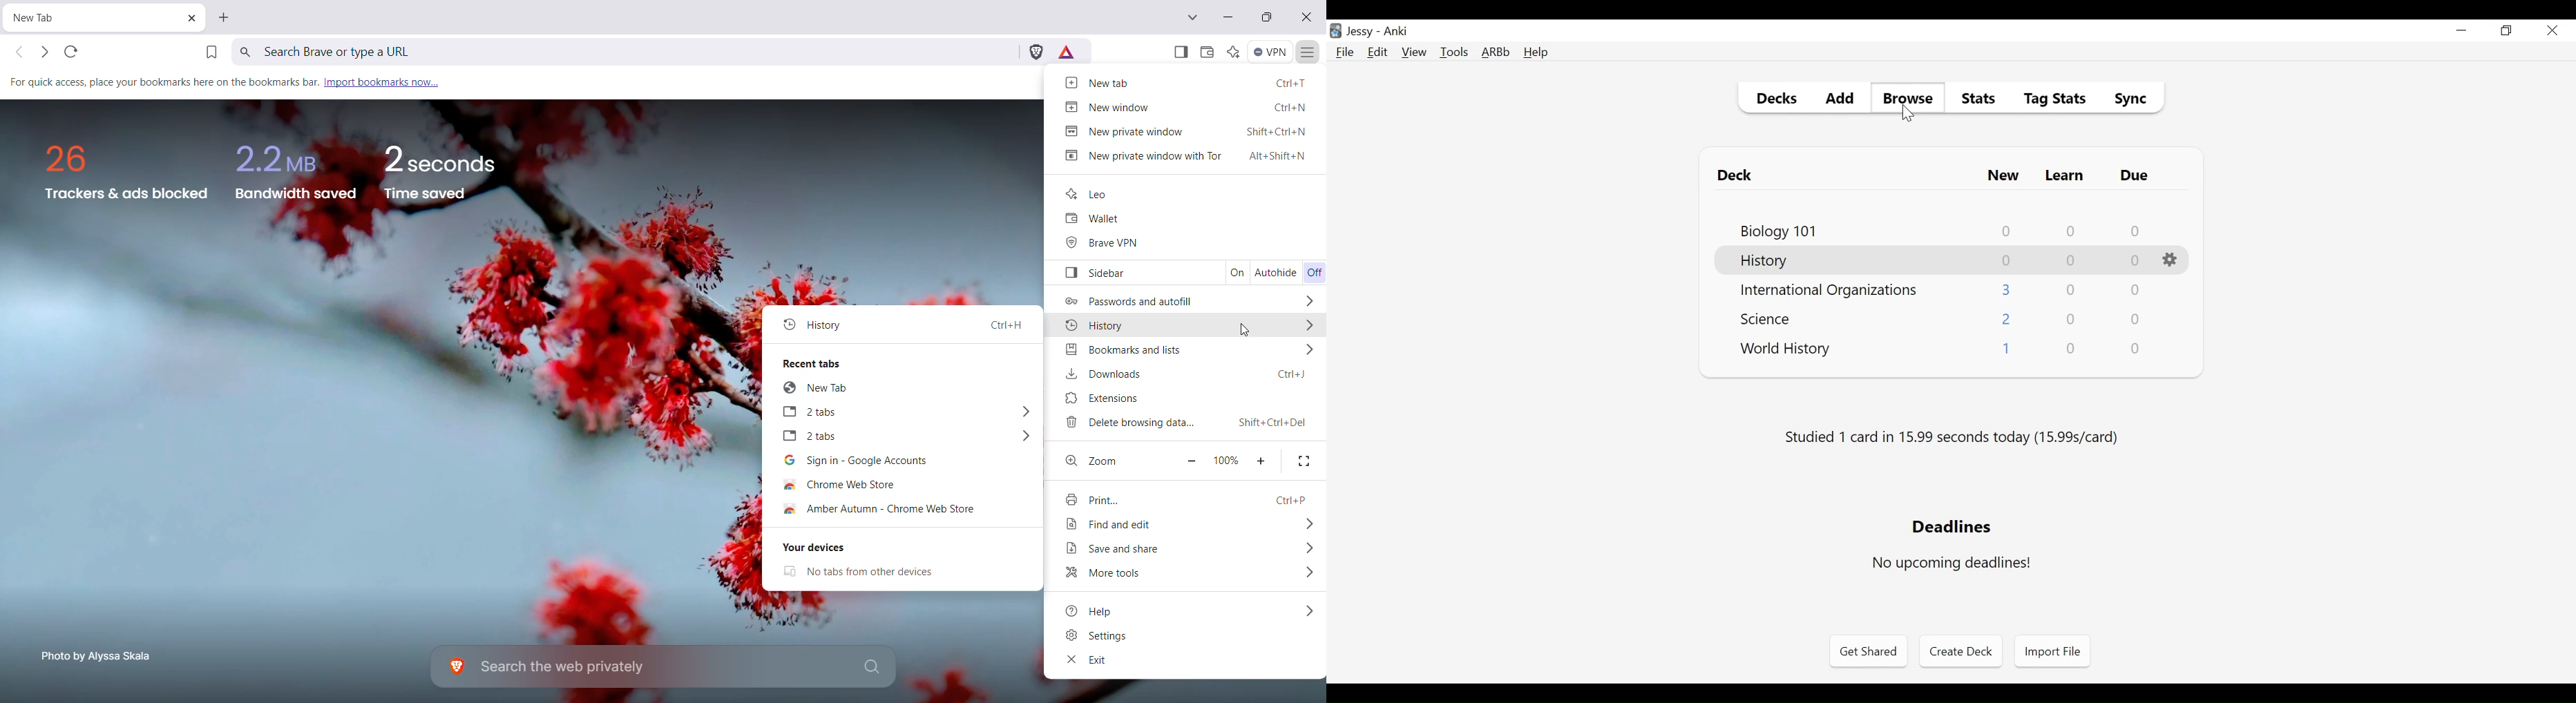  I want to click on View, so click(1415, 52).